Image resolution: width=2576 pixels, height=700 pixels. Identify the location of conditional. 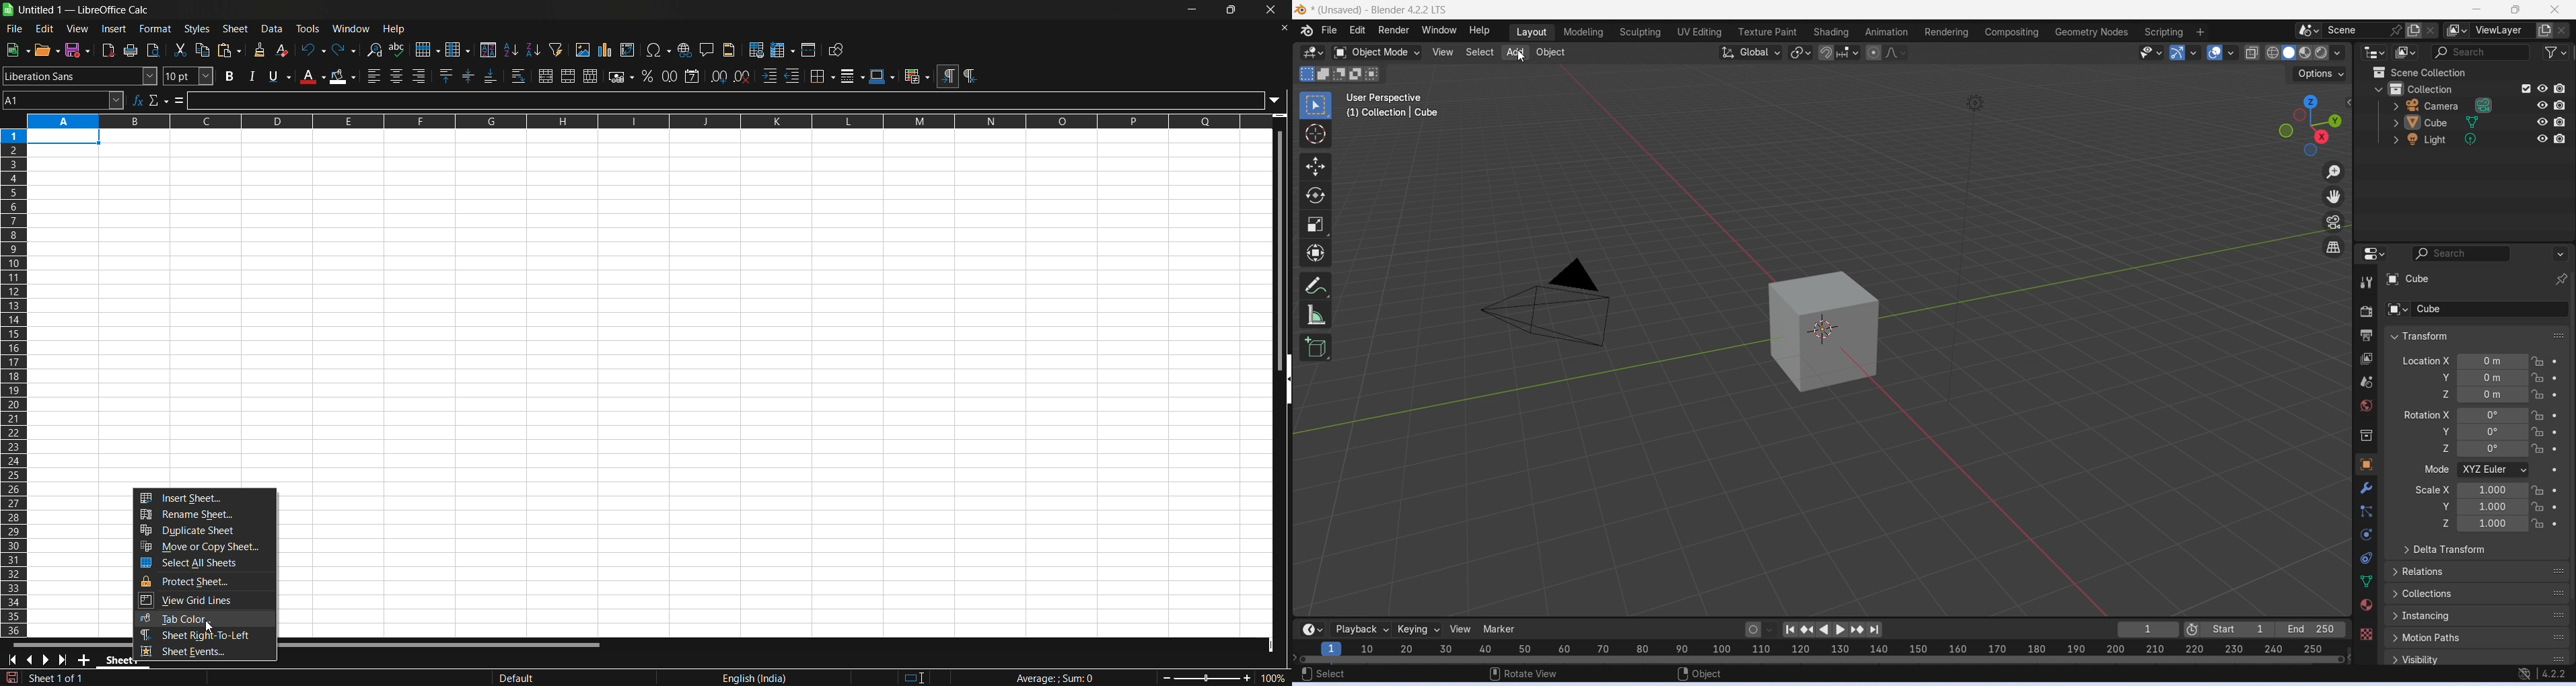
(916, 77).